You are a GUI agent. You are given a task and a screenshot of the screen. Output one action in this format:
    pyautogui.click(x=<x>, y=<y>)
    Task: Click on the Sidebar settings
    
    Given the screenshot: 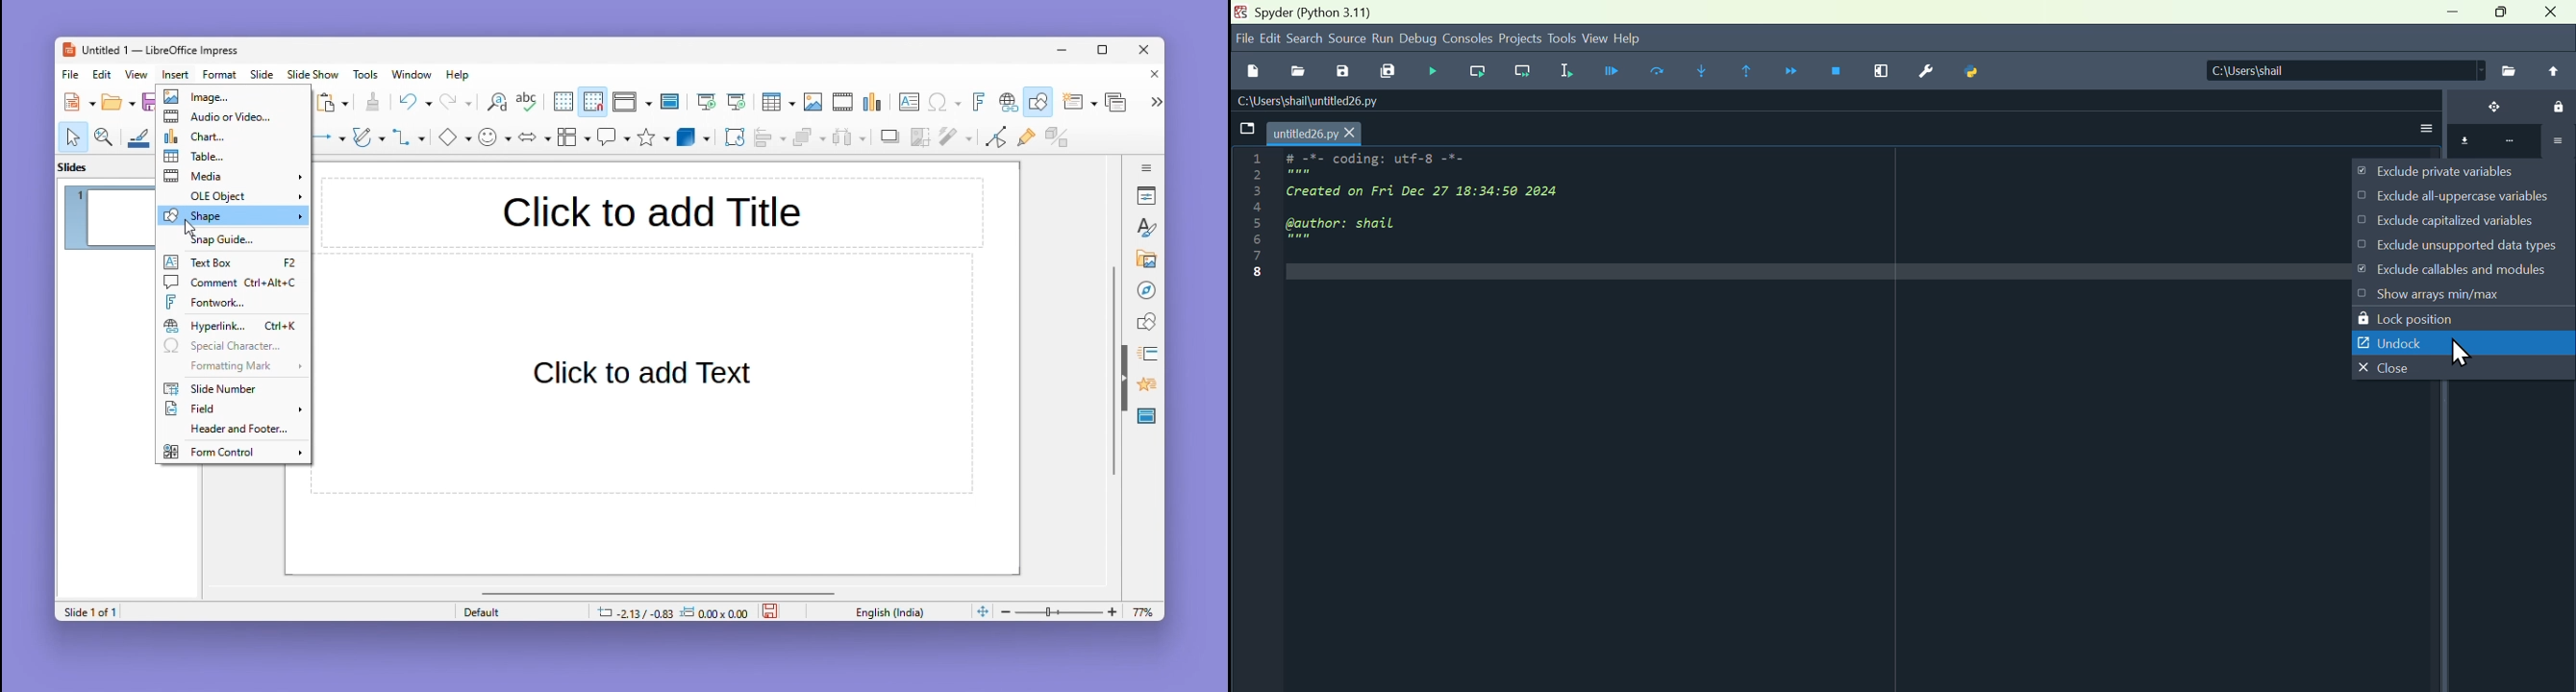 What is the action you would take?
    pyautogui.click(x=1147, y=165)
    